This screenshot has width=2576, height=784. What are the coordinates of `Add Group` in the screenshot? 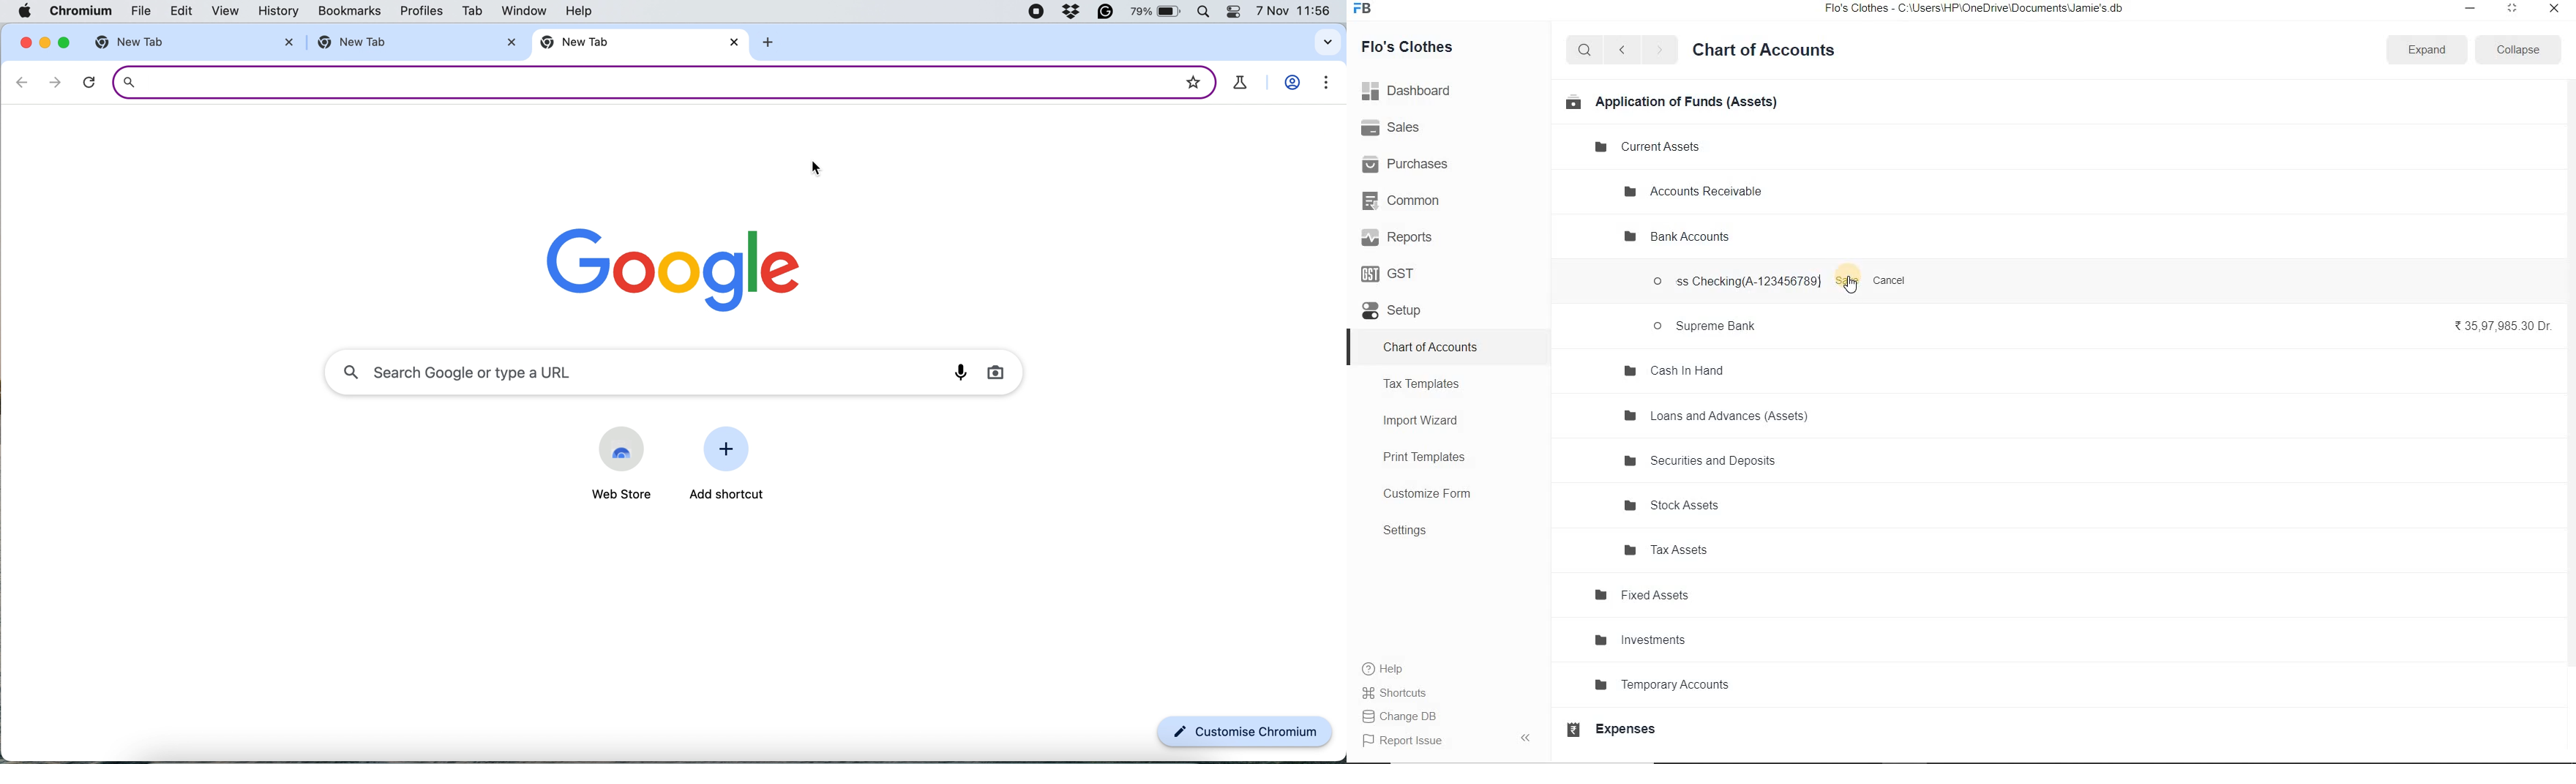 It's located at (1843, 236).